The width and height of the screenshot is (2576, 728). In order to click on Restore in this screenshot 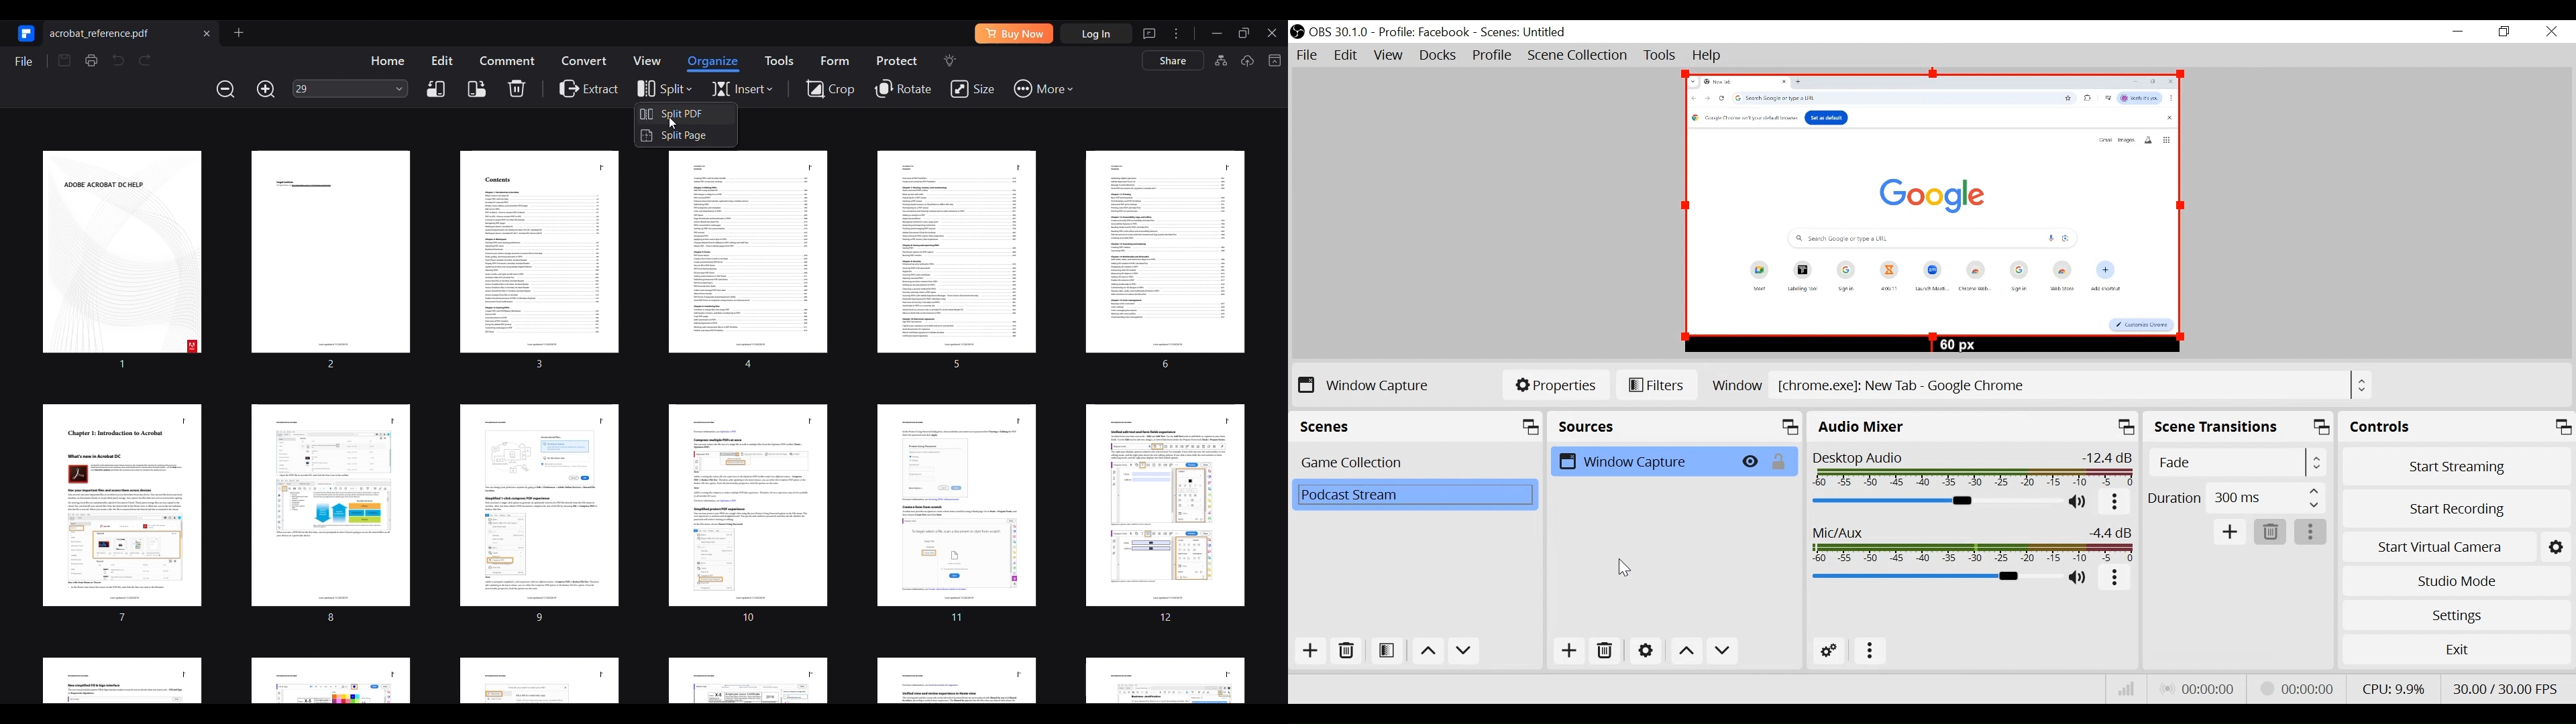, I will do `click(2506, 32)`.